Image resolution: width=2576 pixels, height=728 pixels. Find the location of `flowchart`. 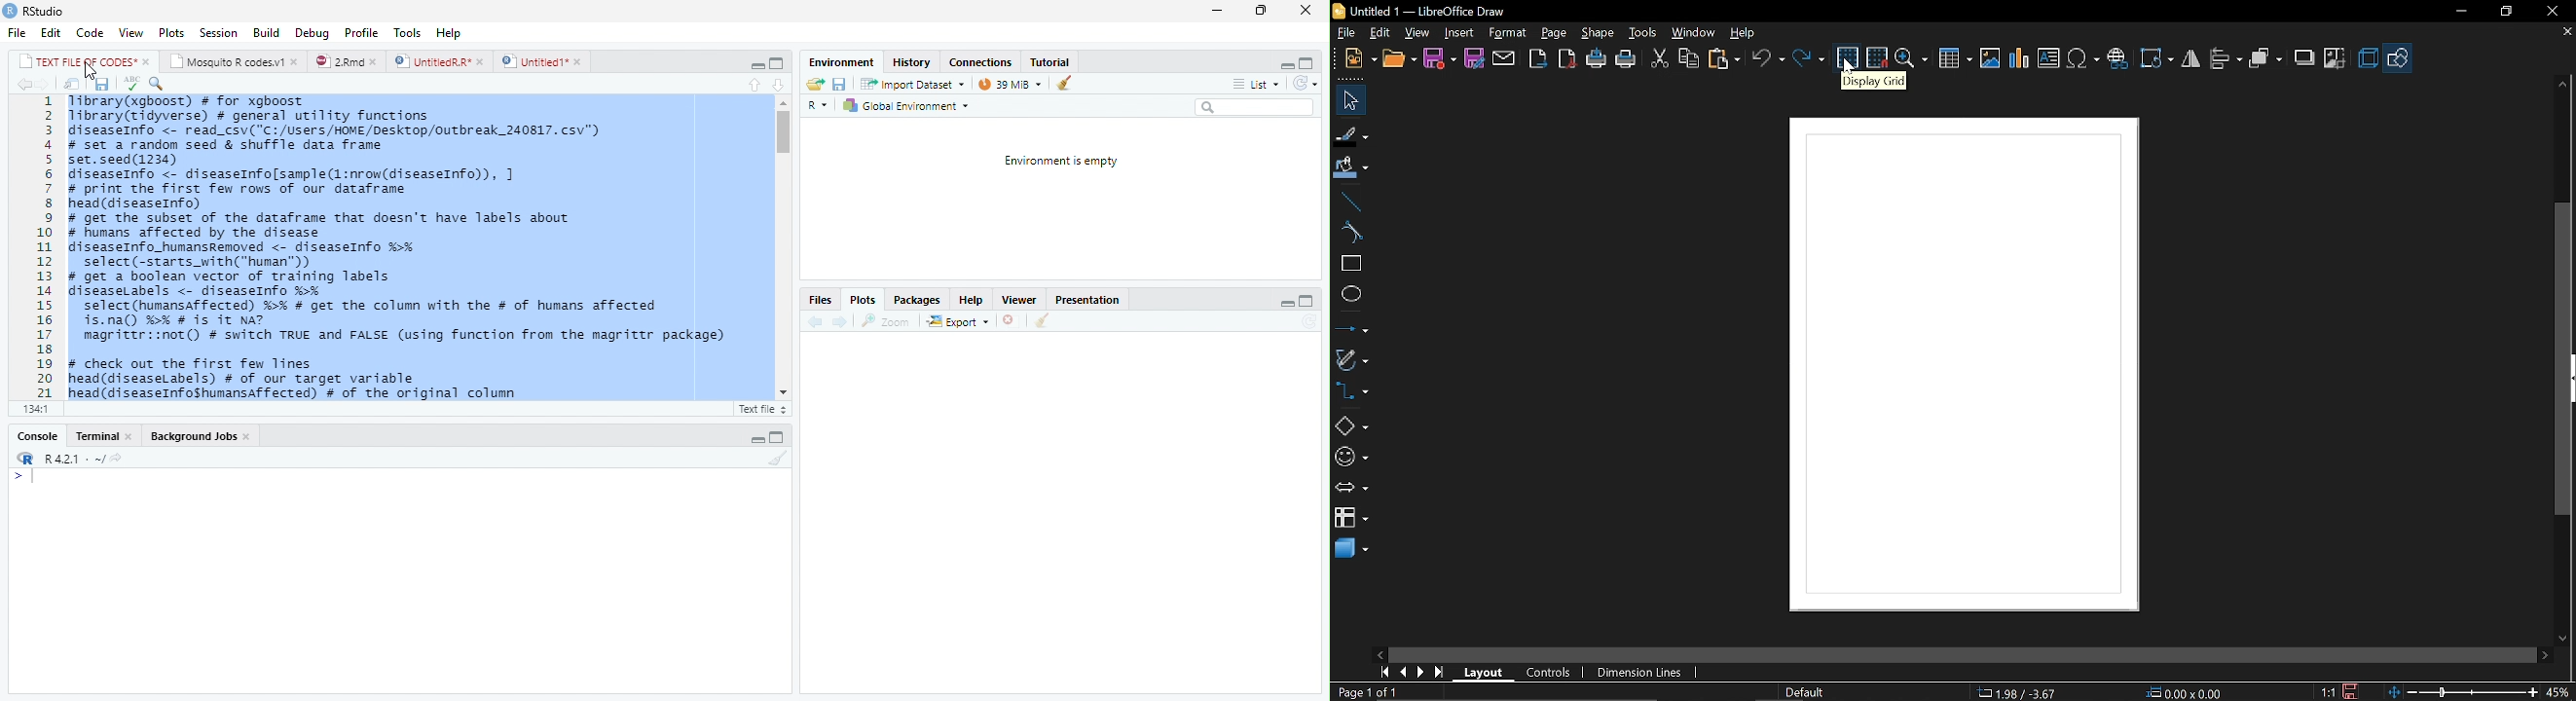

flowchart is located at coordinates (1351, 517).